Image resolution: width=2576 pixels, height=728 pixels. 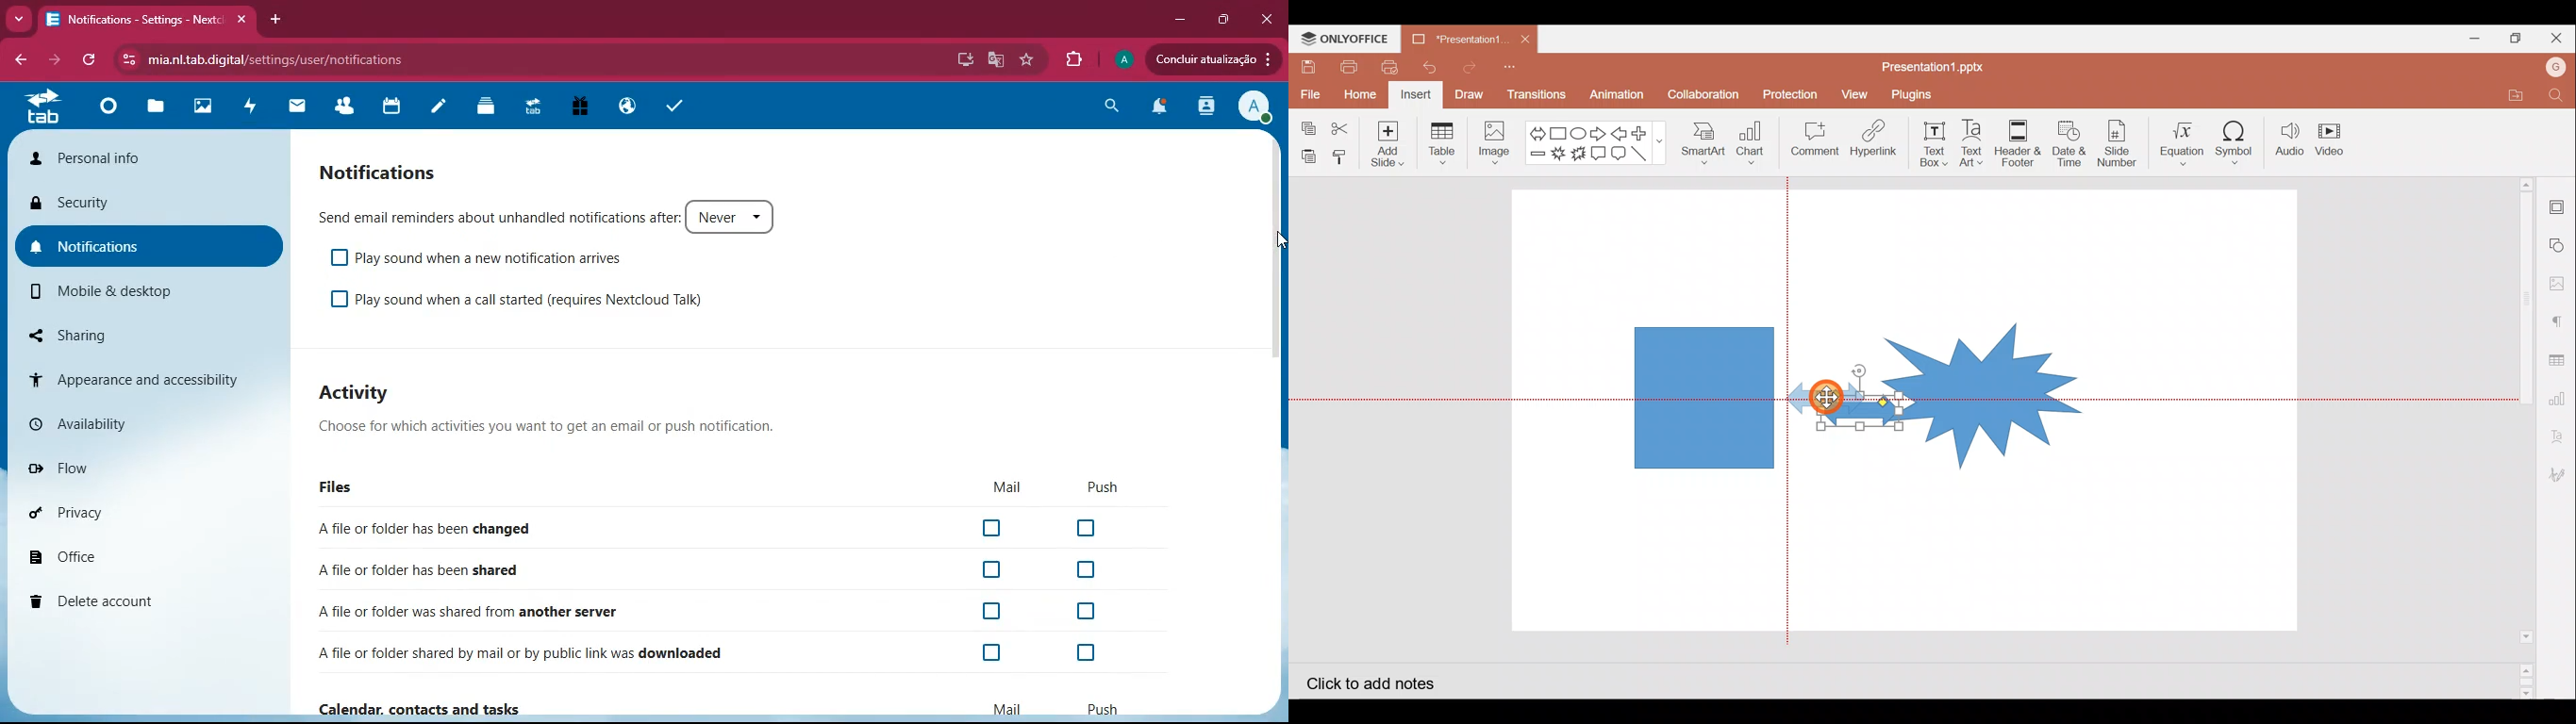 I want to click on Activity, so click(x=552, y=414).